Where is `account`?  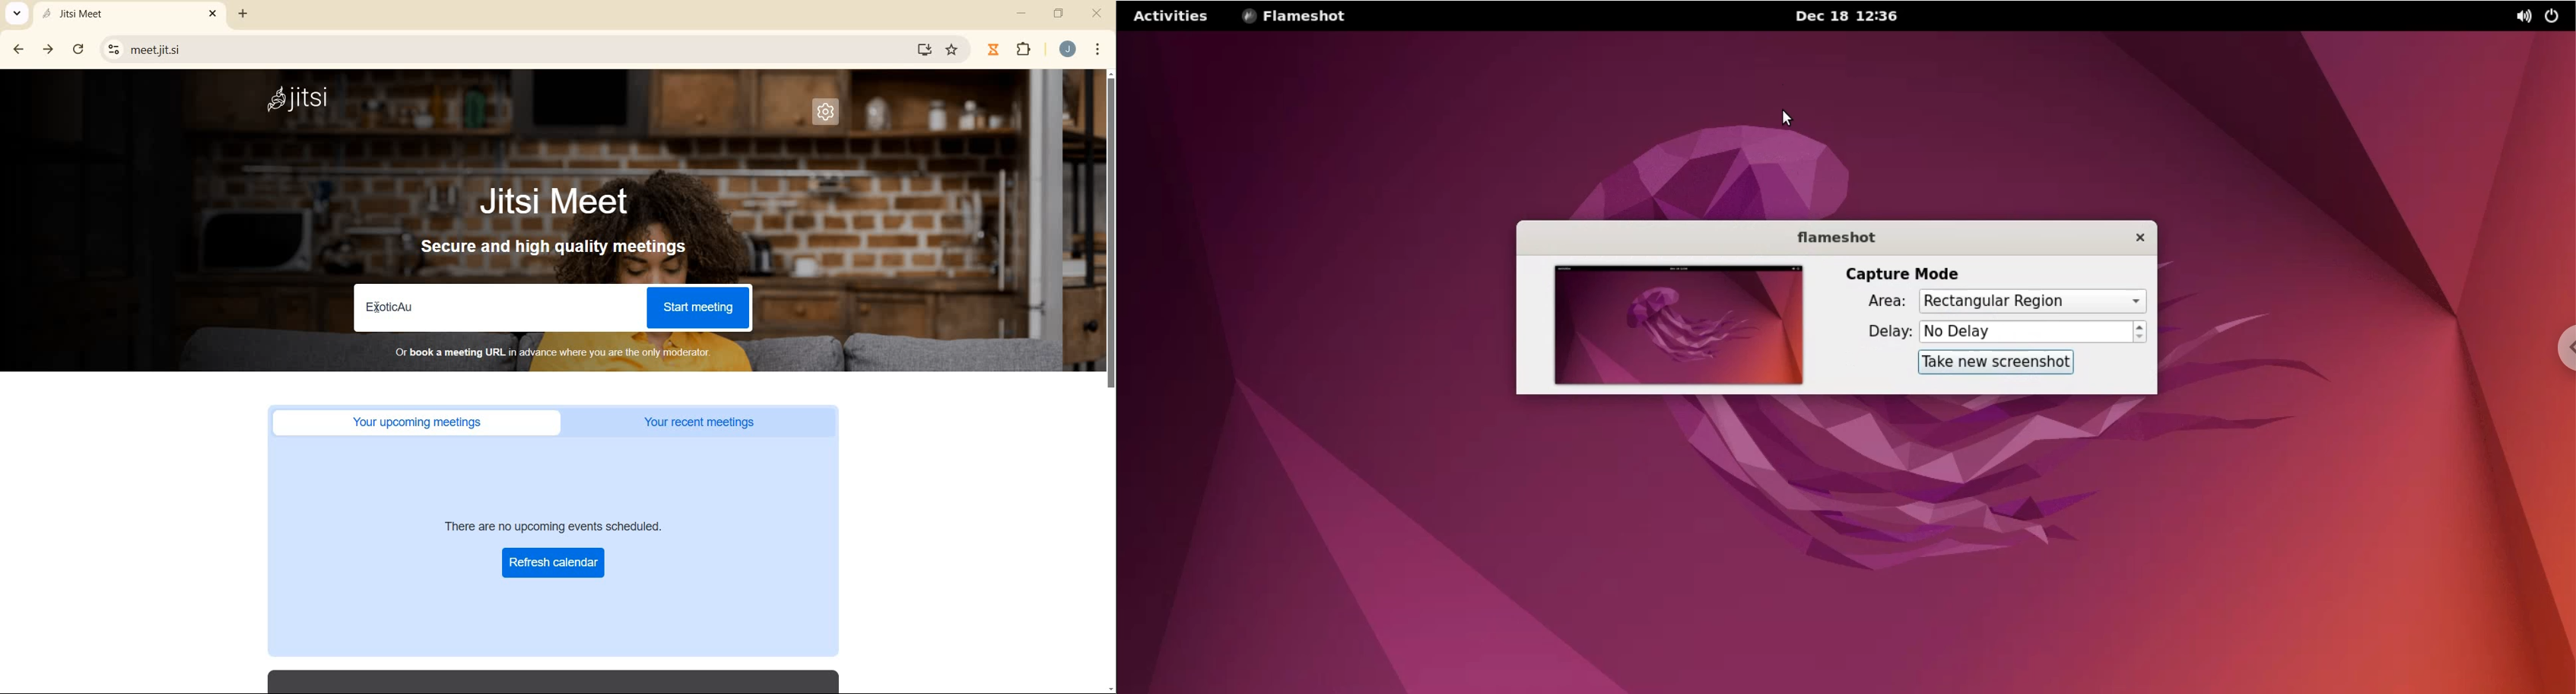
account is located at coordinates (1068, 49).